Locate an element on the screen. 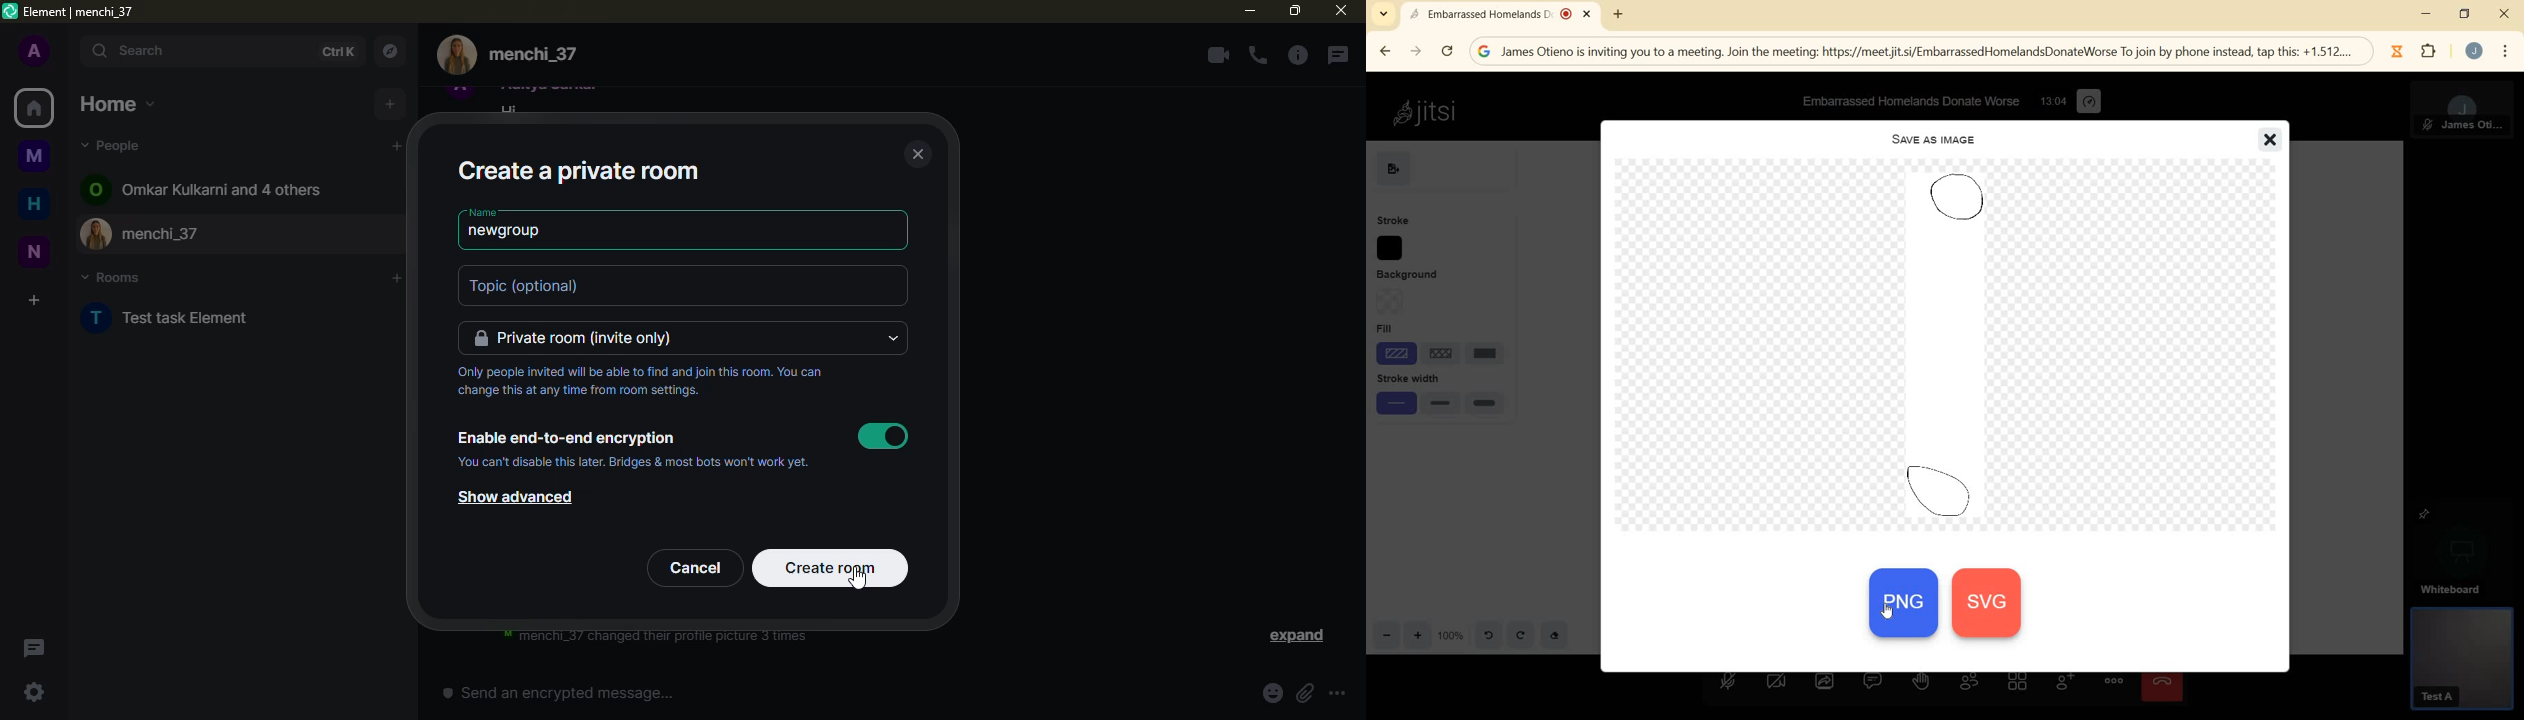 The height and width of the screenshot is (728, 2548). Profile initials is located at coordinates (95, 189).